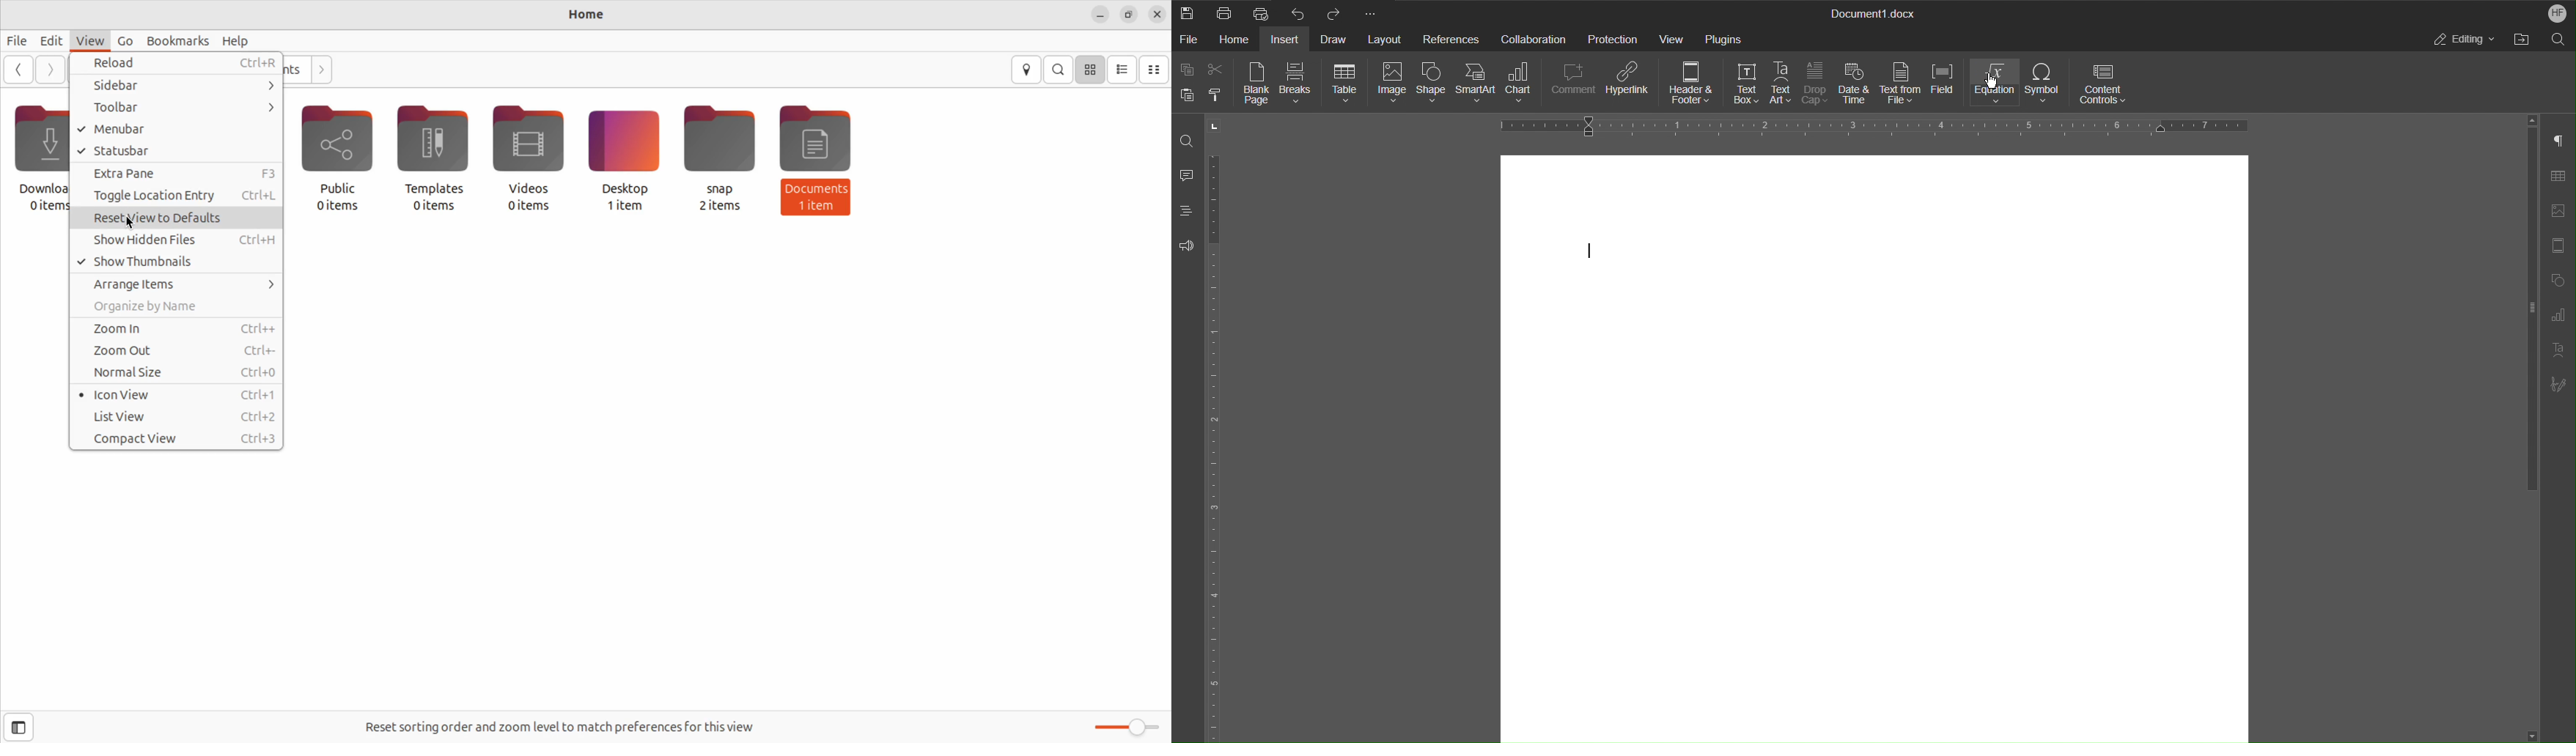  Describe the element at coordinates (2558, 212) in the screenshot. I see `Insert Image` at that location.